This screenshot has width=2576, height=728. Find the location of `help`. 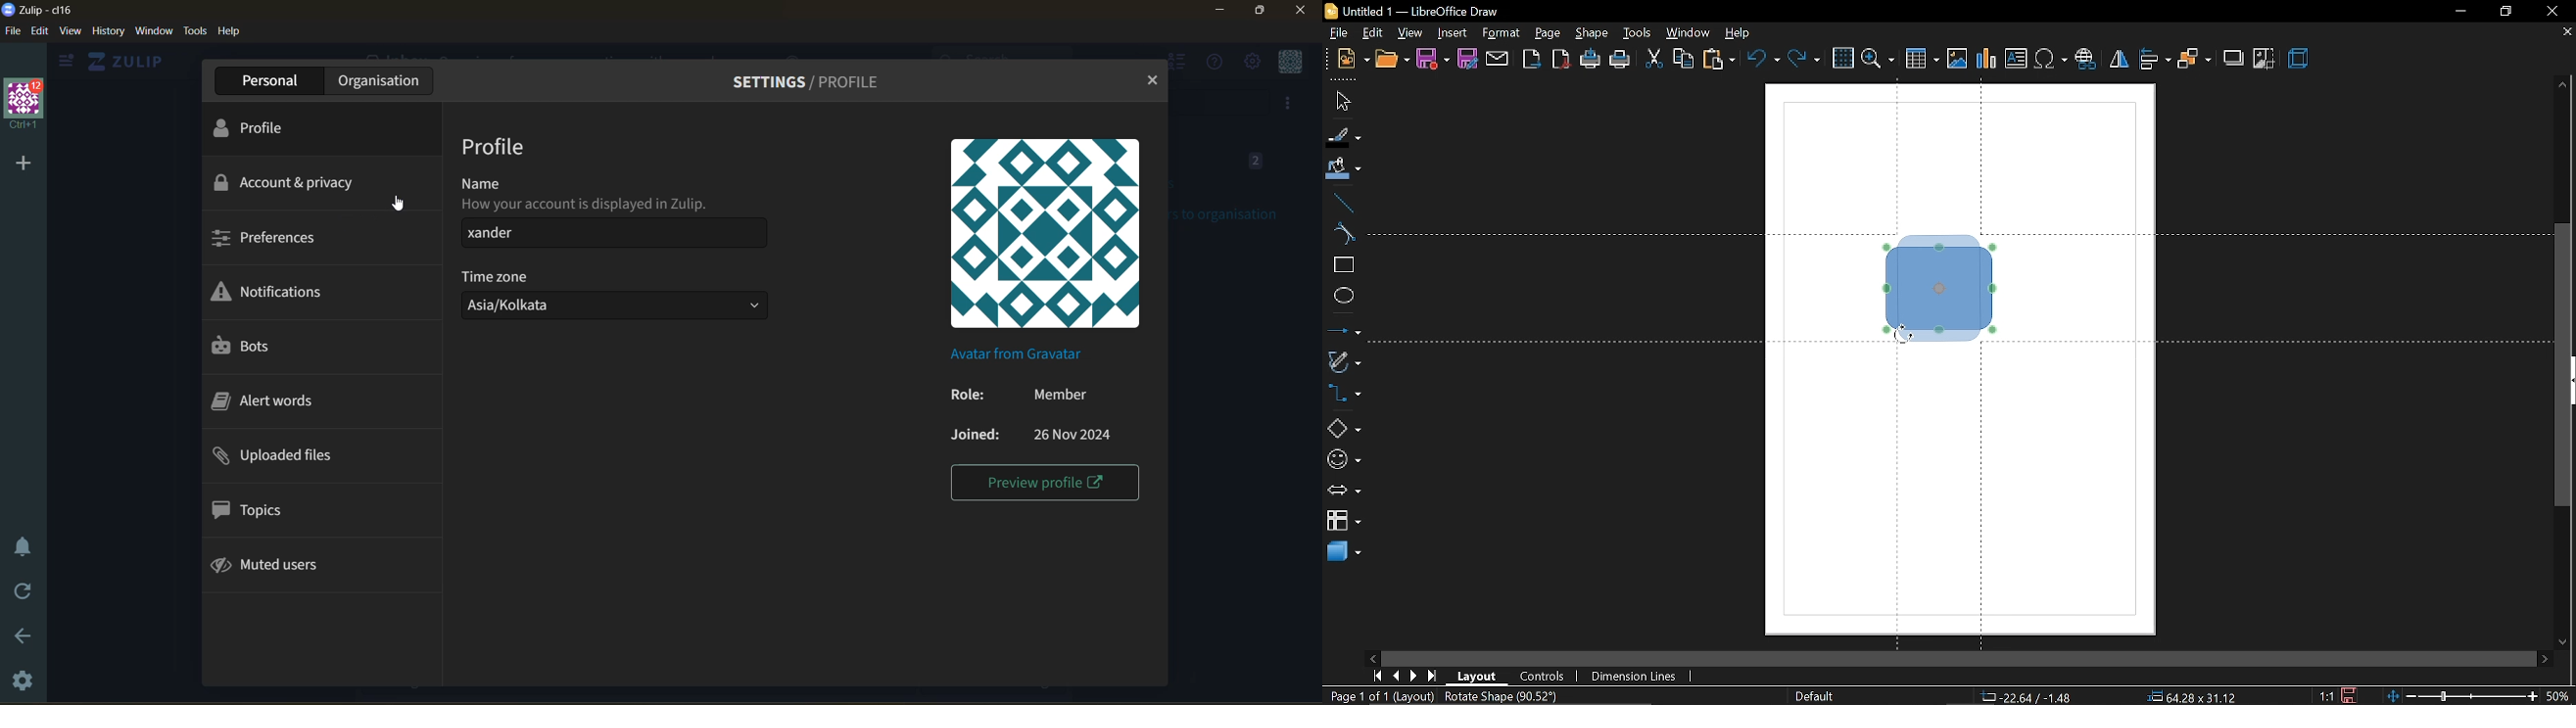

help is located at coordinates (229, 32).